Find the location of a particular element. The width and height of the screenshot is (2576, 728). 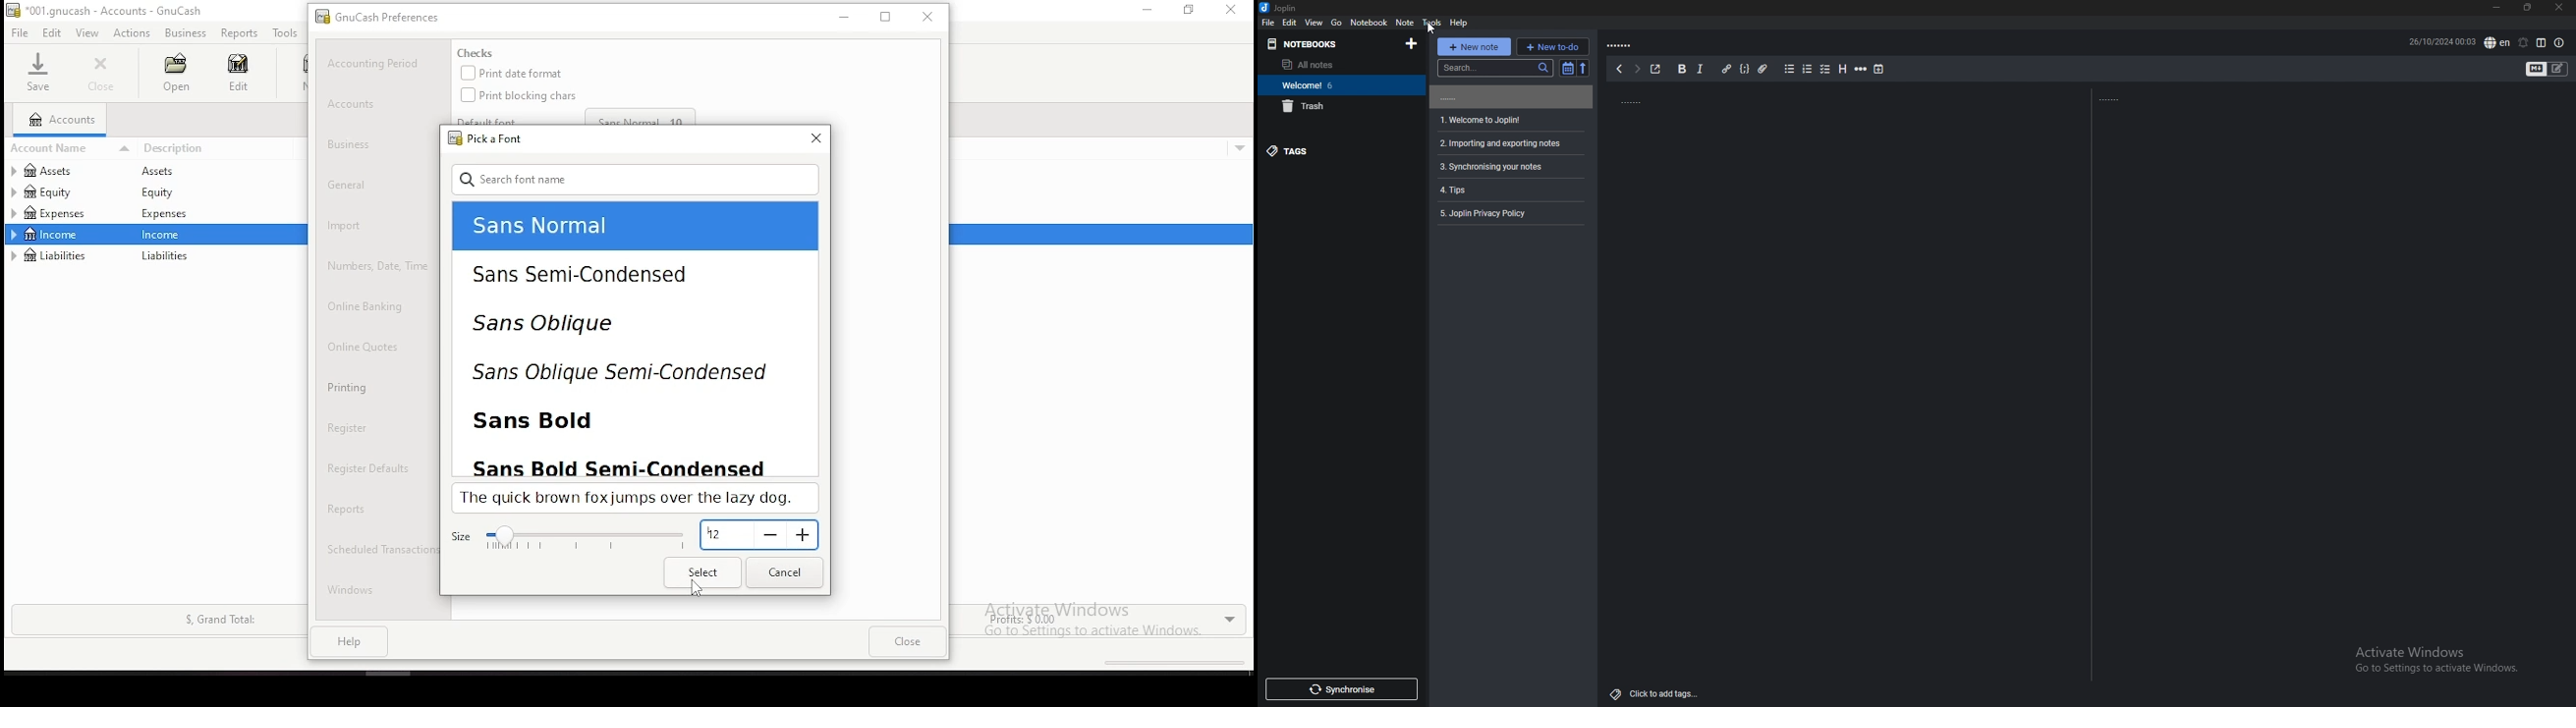

4.Tips is located at coordinates (1464, 189).